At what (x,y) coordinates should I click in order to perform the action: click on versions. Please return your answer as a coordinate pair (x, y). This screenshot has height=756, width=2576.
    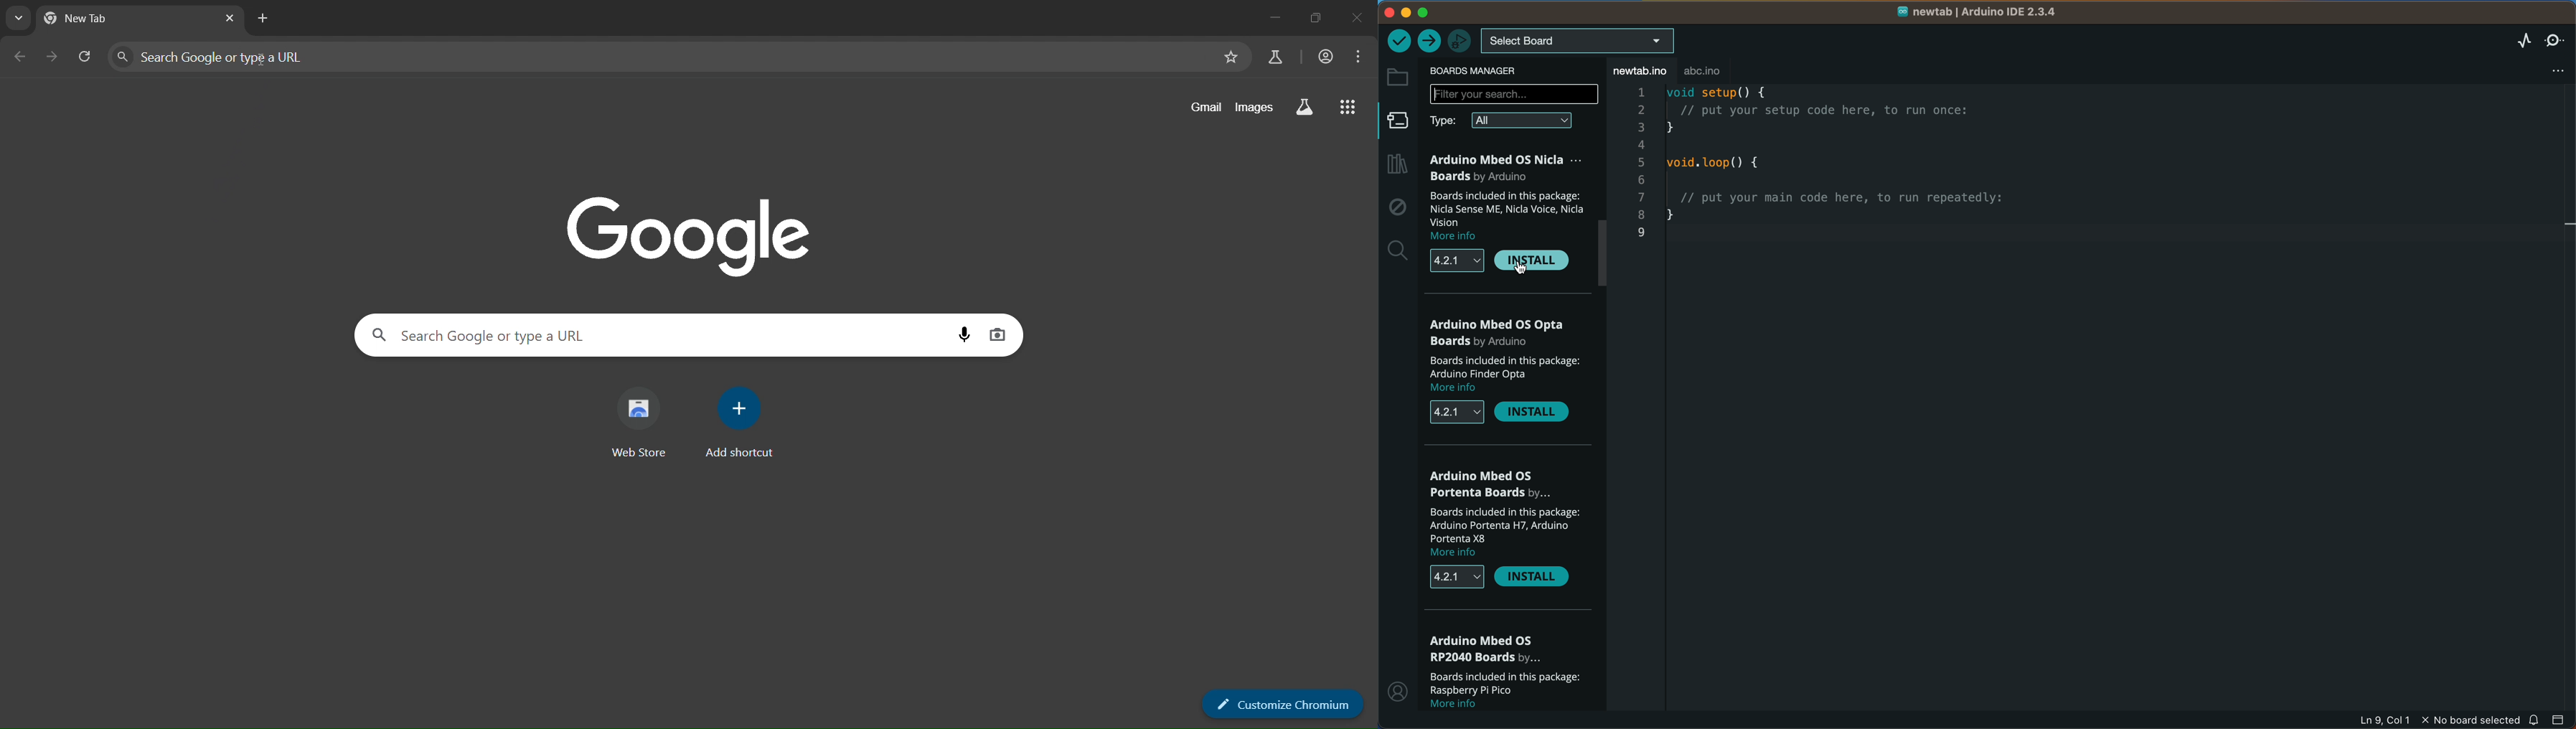
    Looking at the image, I should click on (1456, 261).